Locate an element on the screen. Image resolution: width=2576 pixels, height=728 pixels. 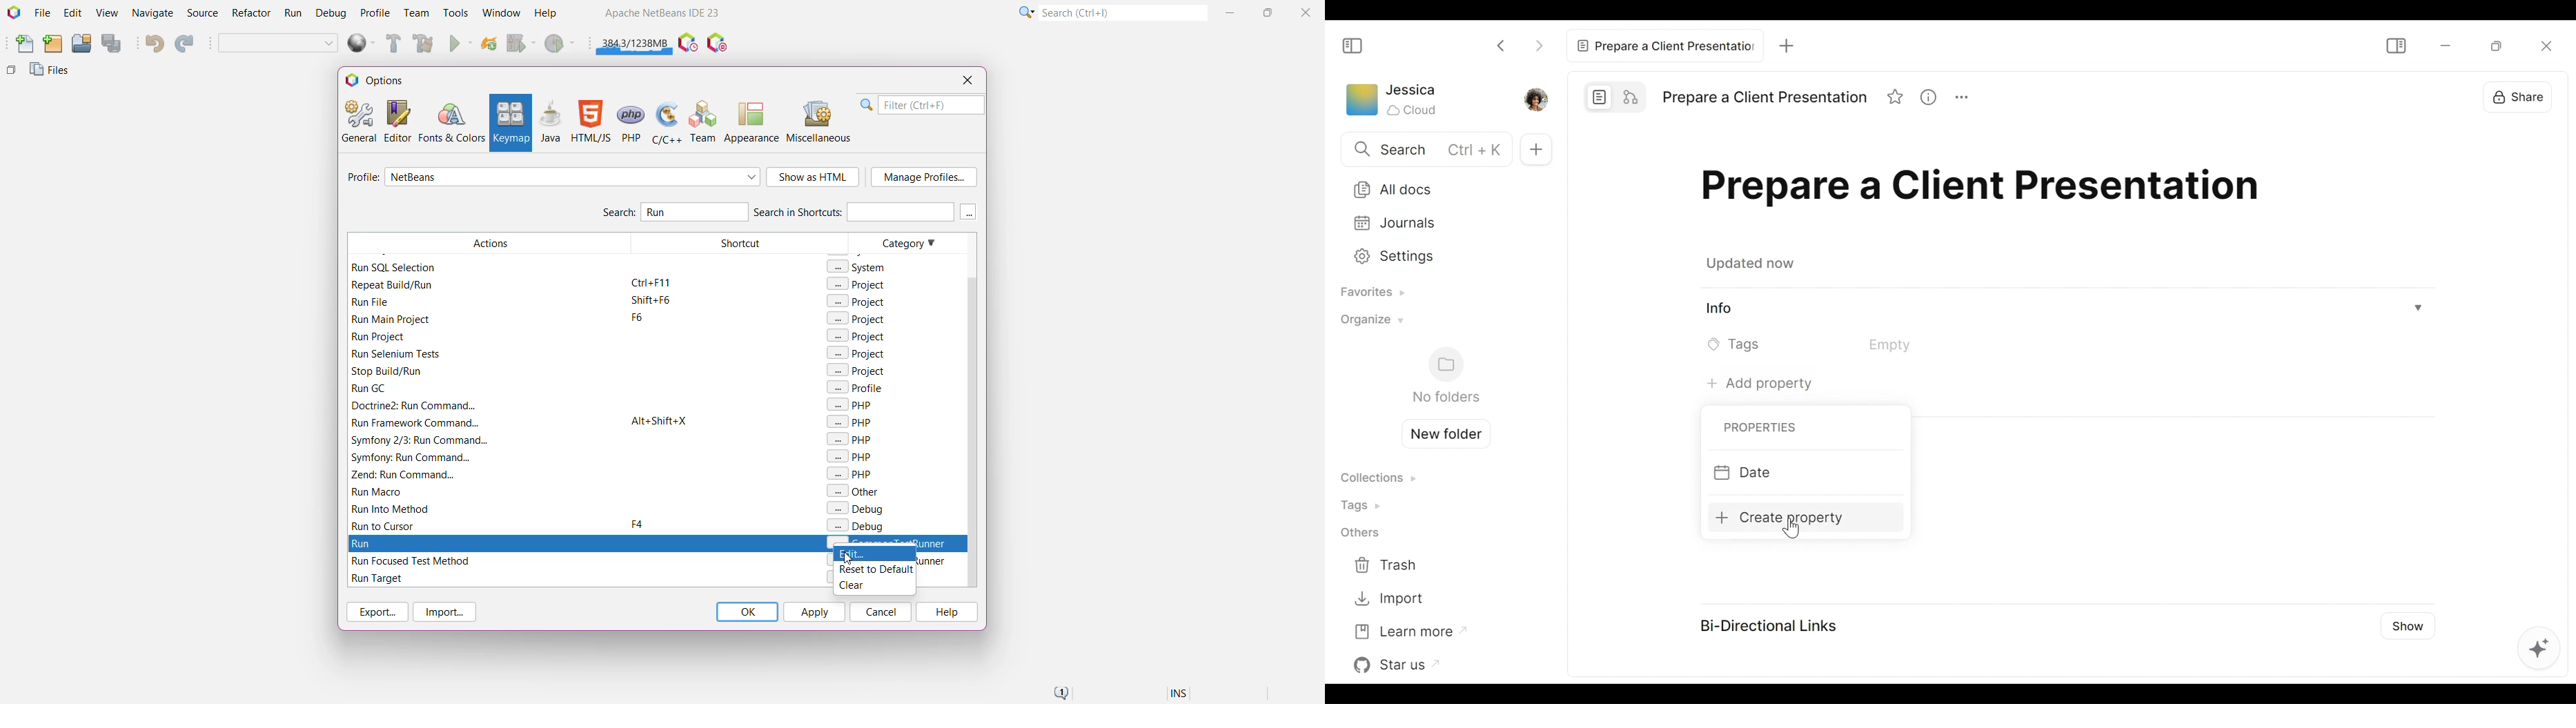
Search is located at coordinates (618, 214).